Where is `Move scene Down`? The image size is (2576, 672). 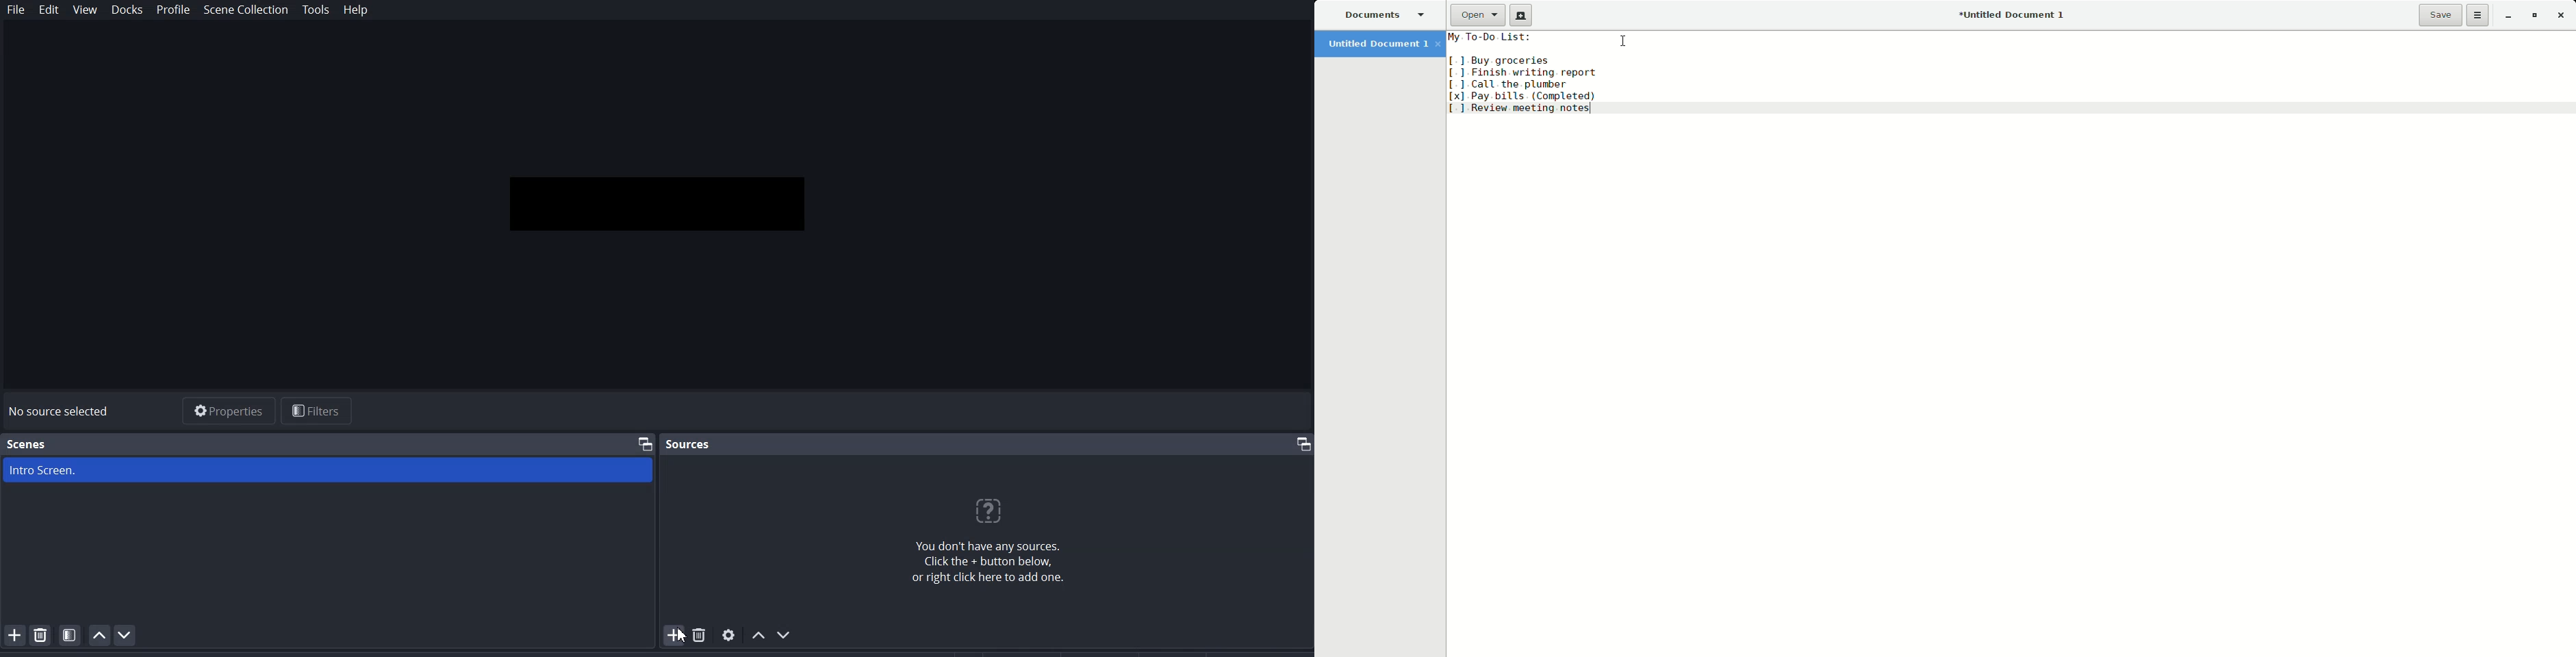
Move scene Down is located at coordinates (125, 635).